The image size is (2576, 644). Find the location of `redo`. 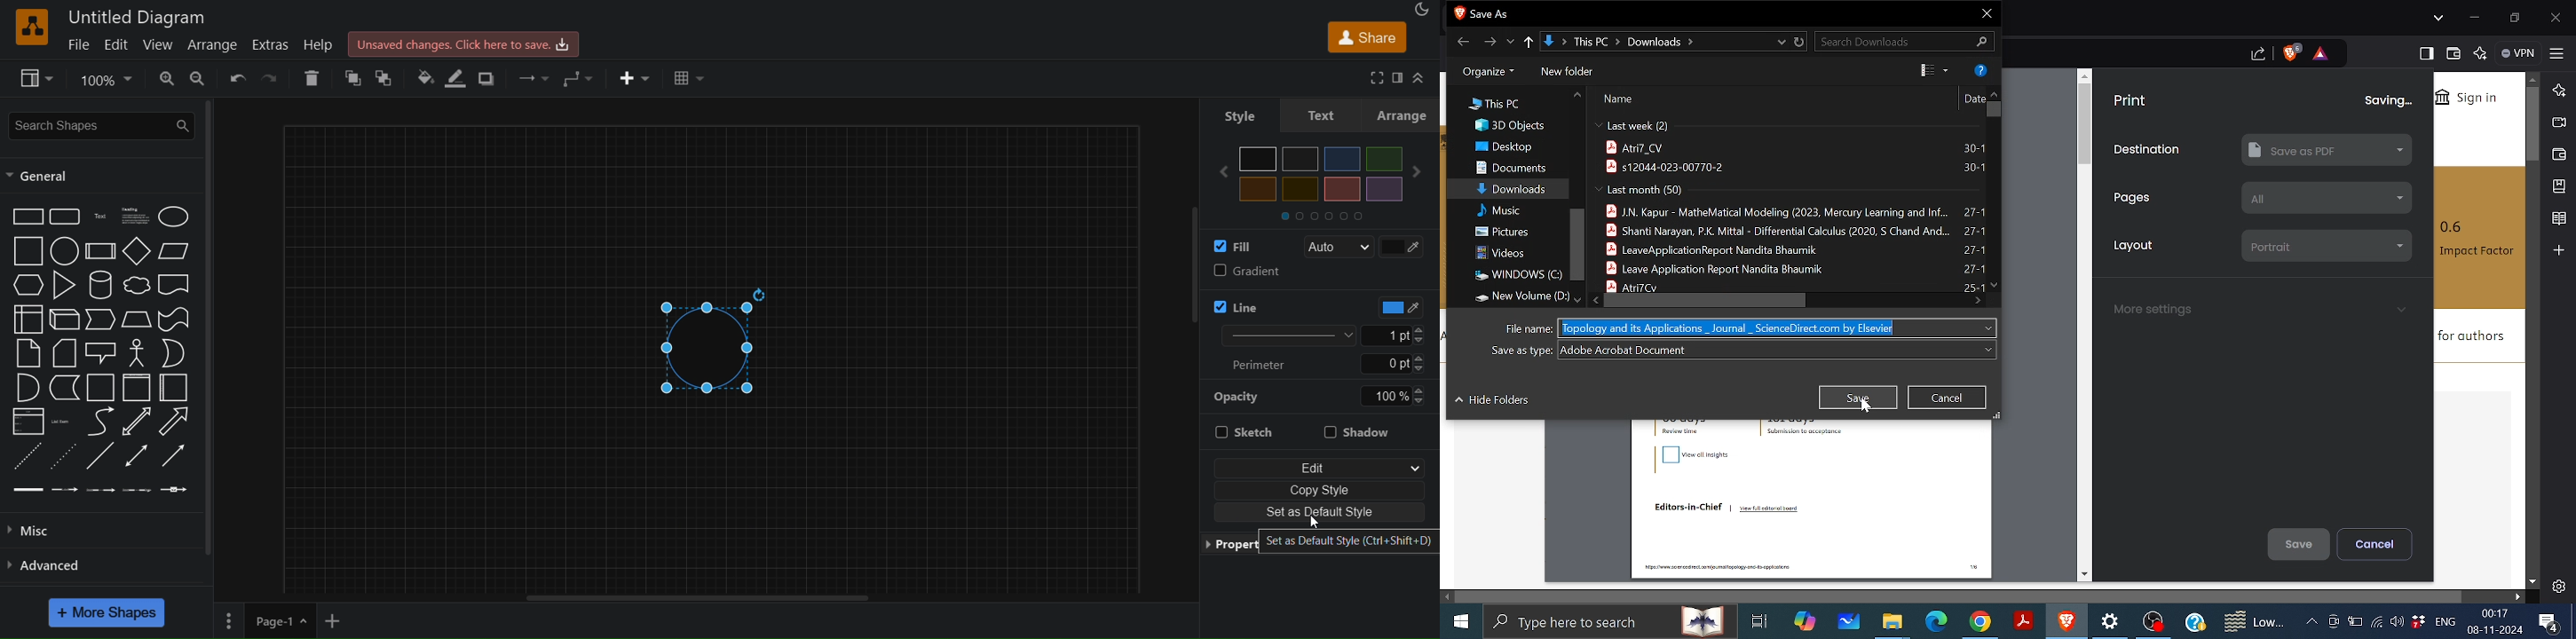

redo is located at coordinates (272, 77).